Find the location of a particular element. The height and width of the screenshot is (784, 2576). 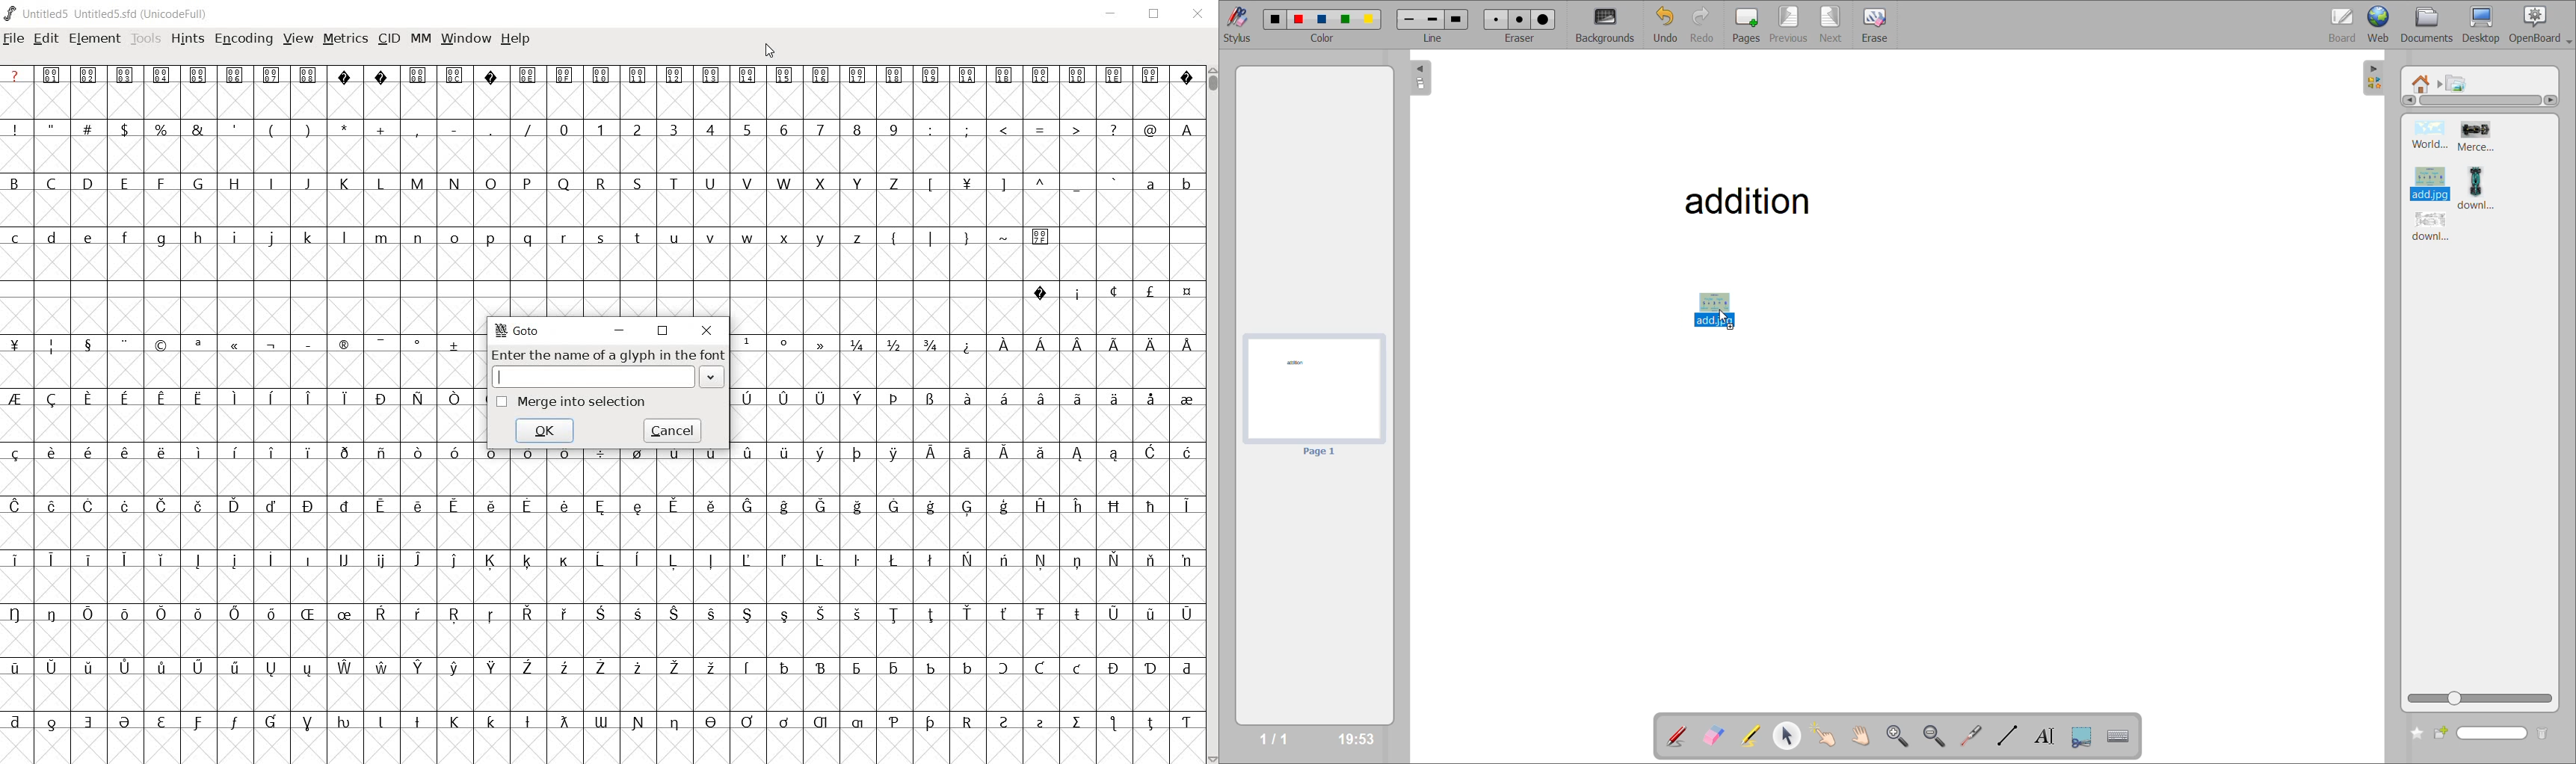

Symbol is located at coordinates (418, 454).